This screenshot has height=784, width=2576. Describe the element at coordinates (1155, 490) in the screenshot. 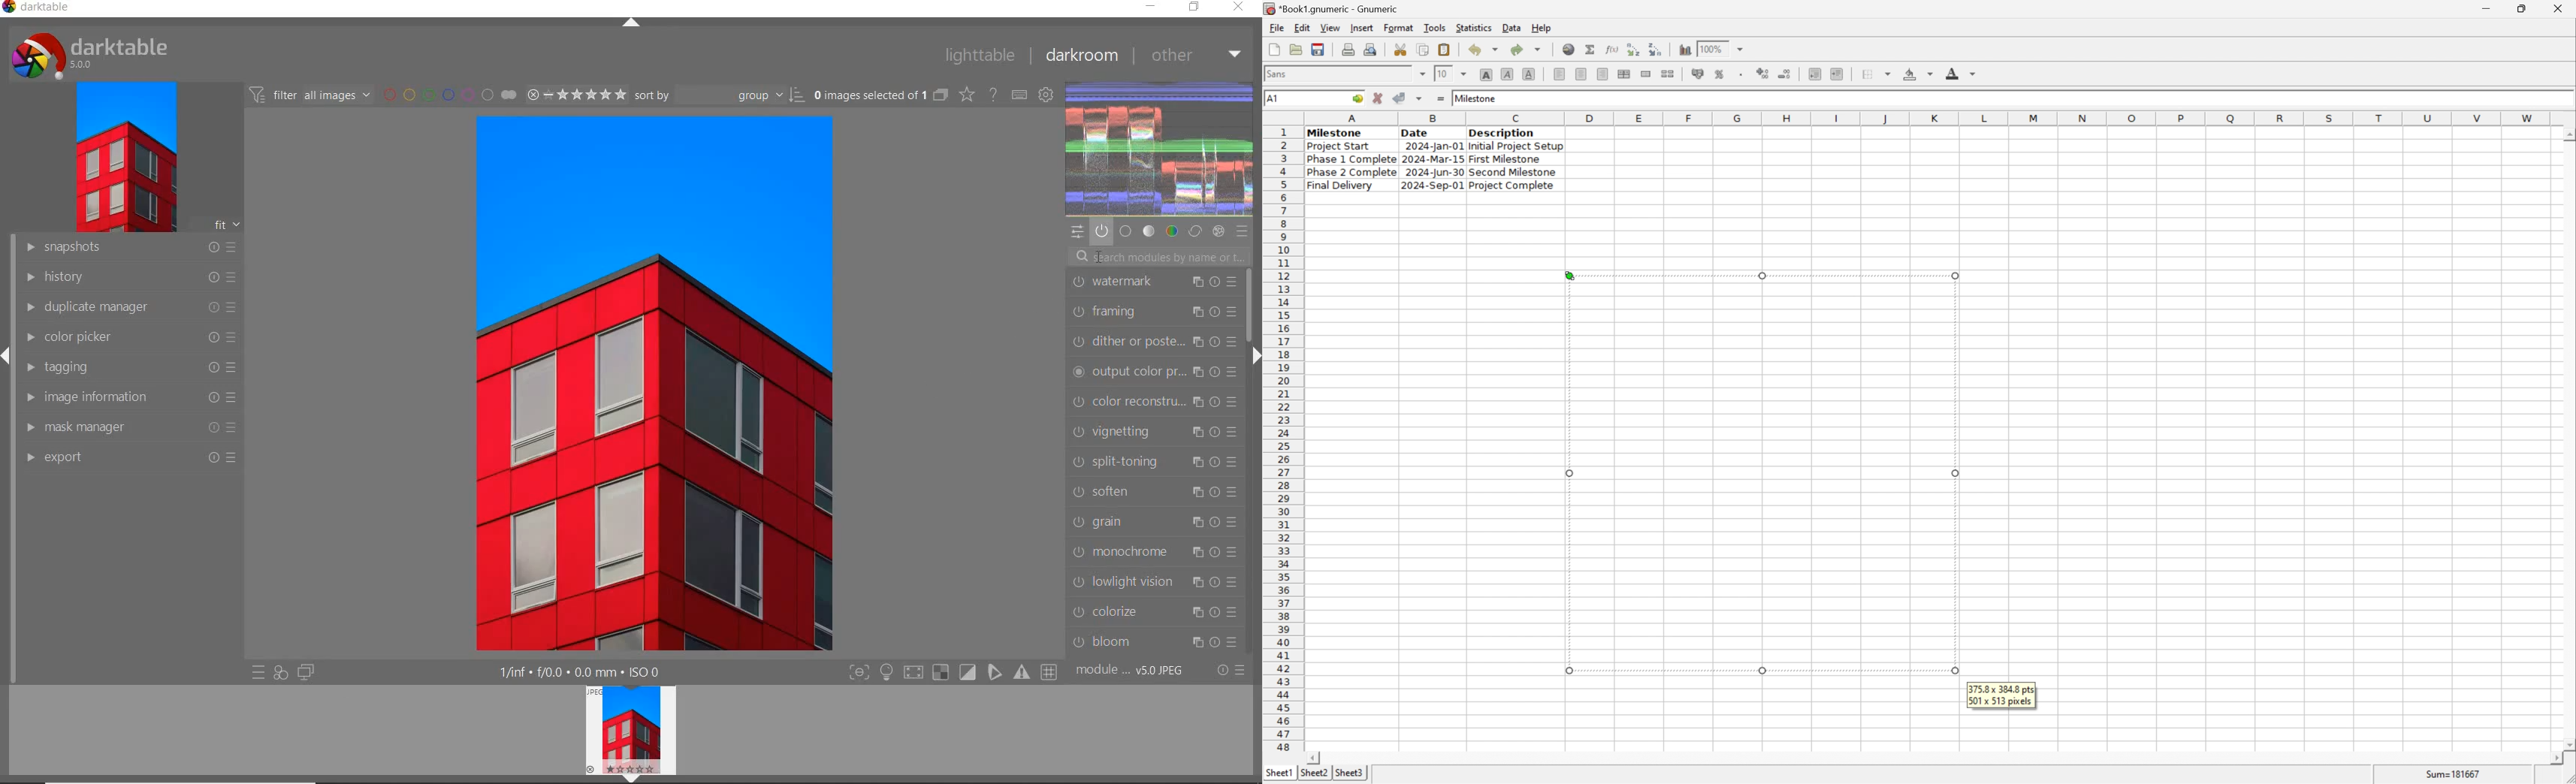

I see `soften` at that location.